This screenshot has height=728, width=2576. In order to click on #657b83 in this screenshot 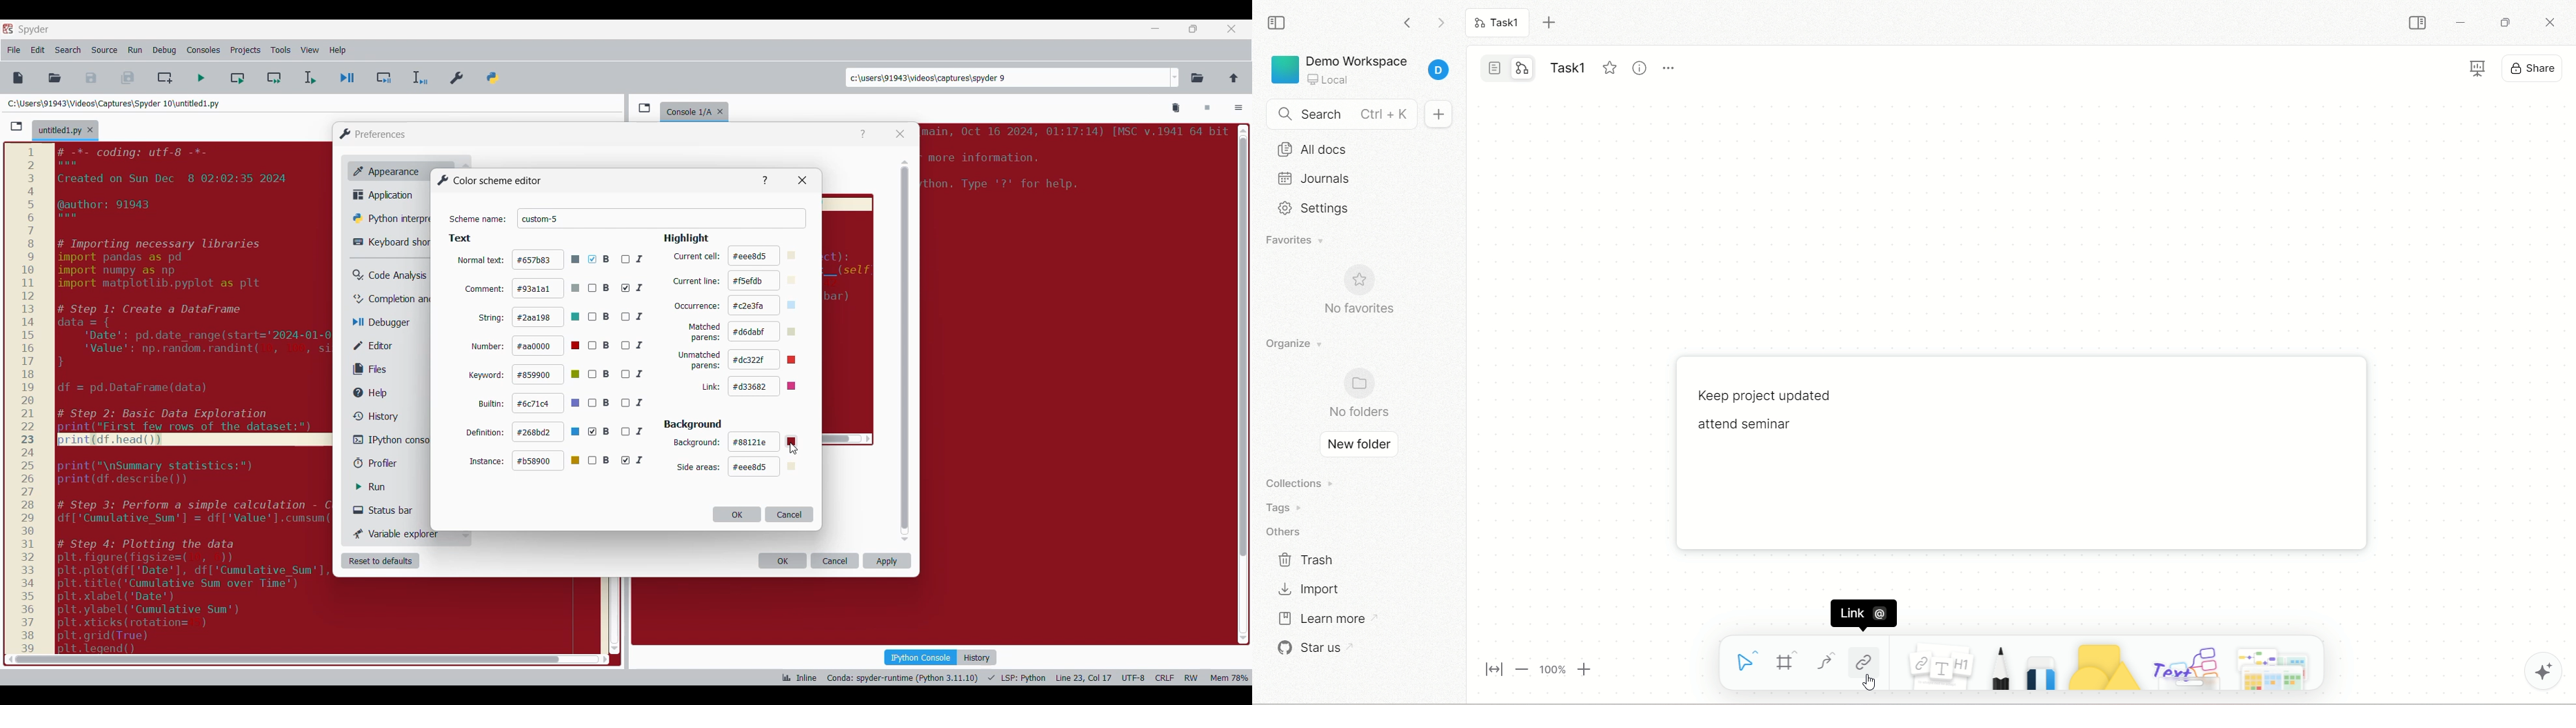, I will do `click(547, 259)`.